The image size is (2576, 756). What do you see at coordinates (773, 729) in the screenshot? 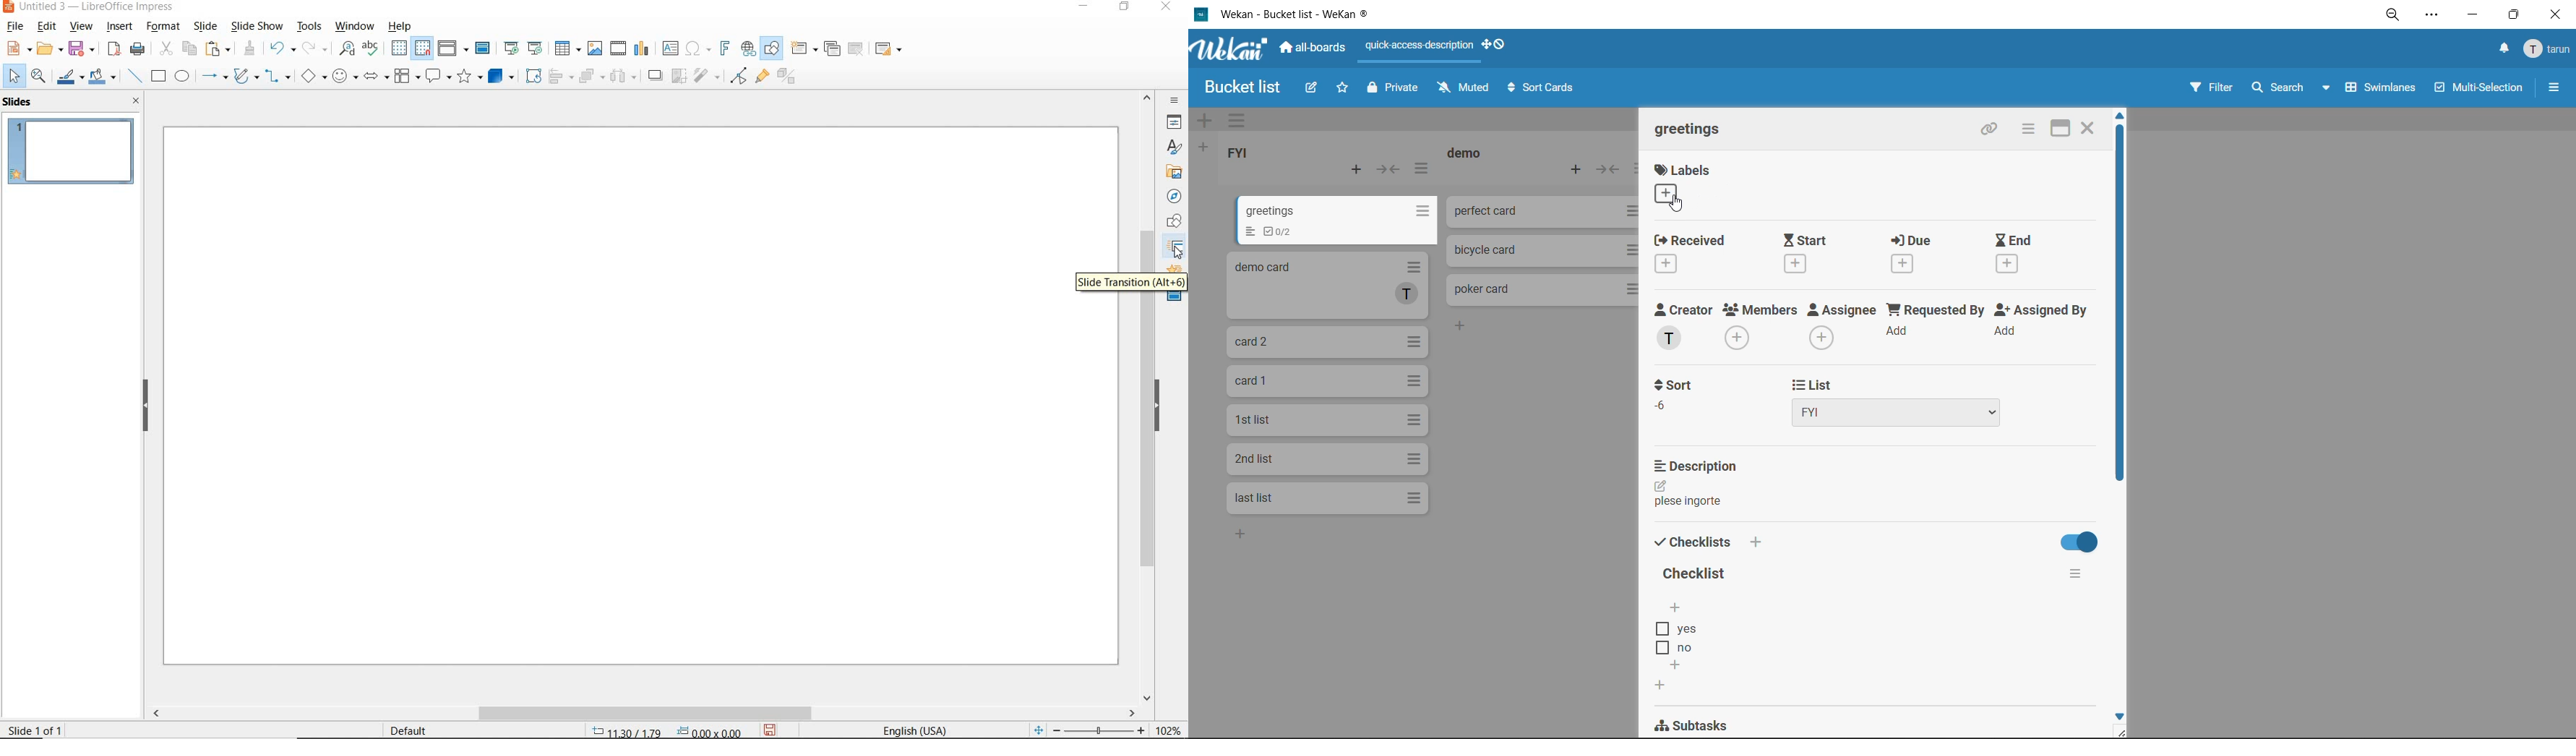
I see `SAVE` at bounding box center [773, 729].